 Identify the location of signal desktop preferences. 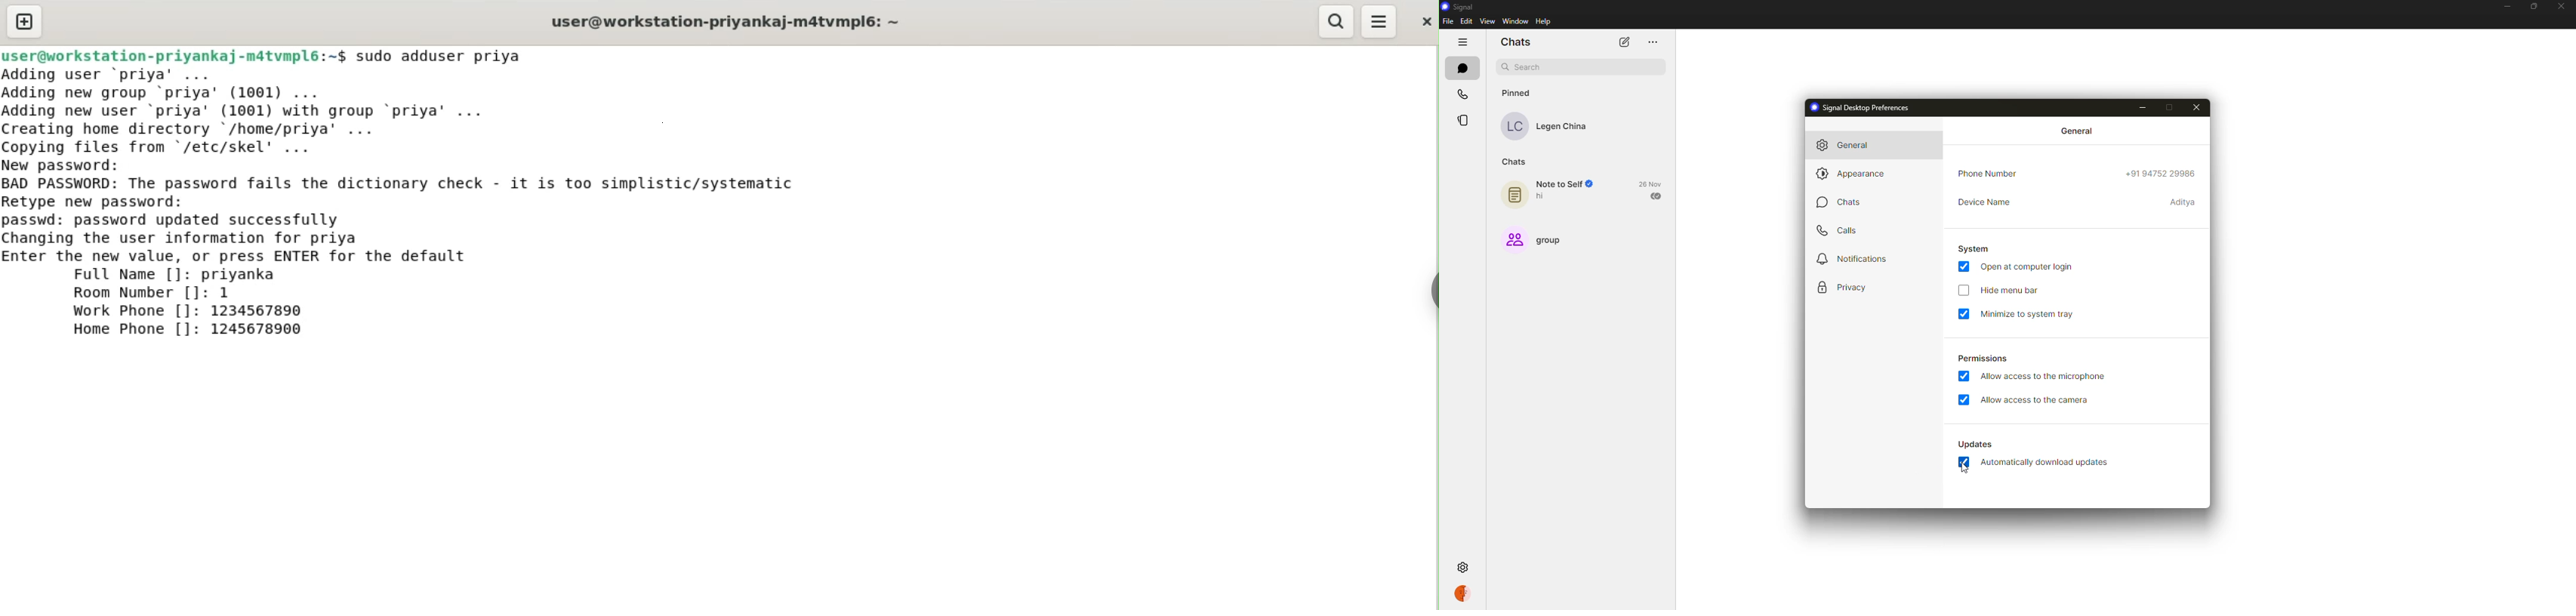
(1862, 107).